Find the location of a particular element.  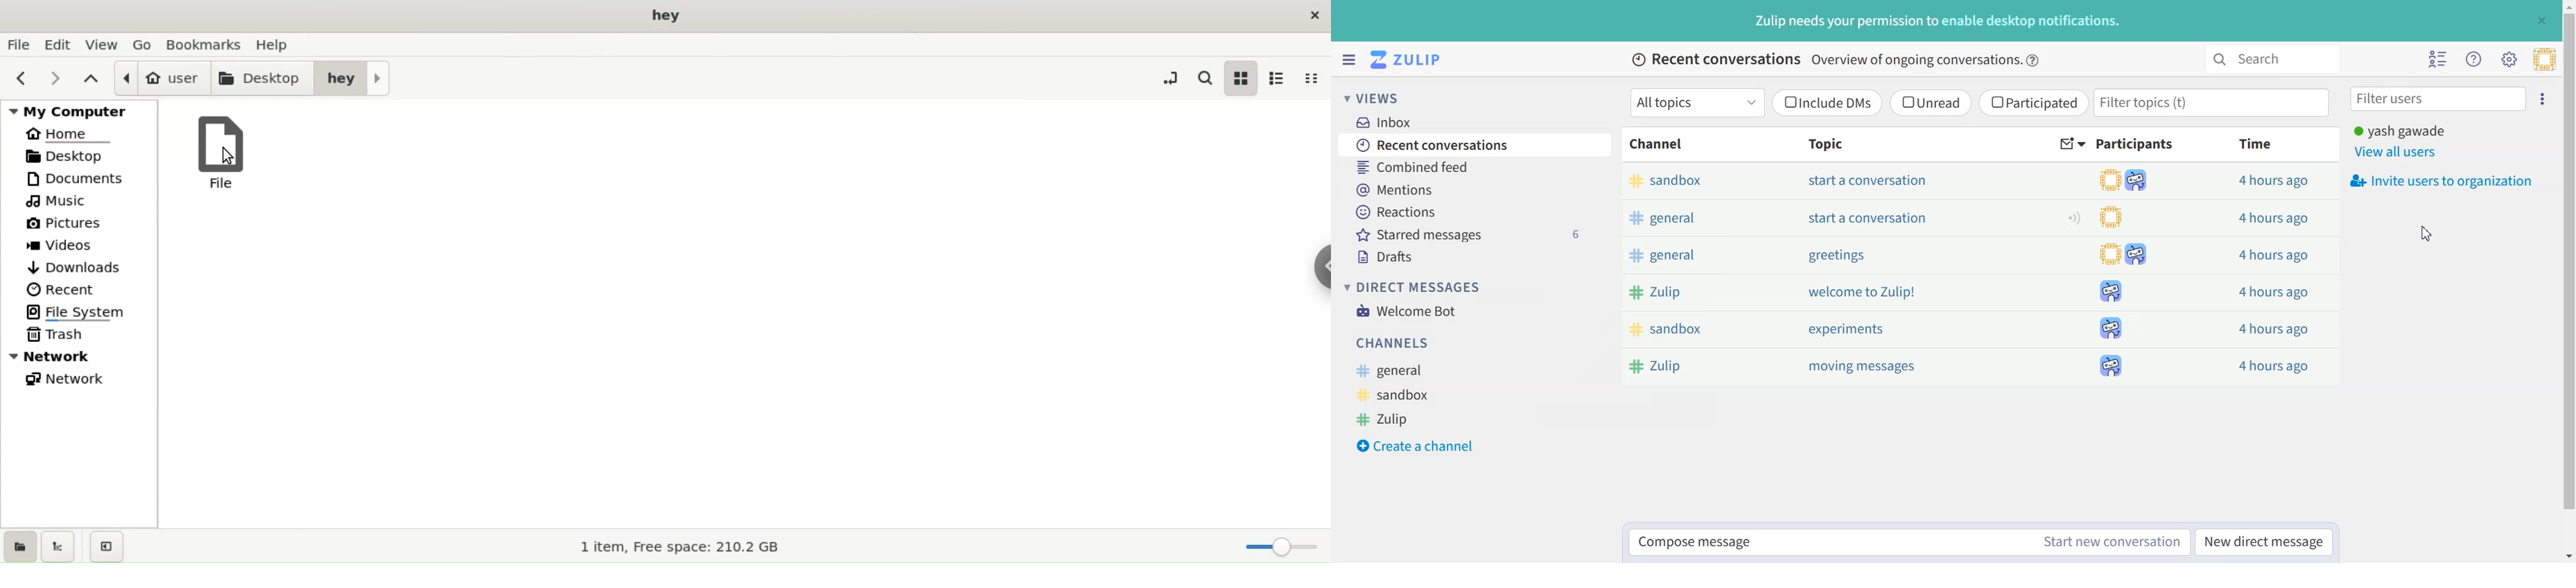

Text is located at coordinates (1939, 21).